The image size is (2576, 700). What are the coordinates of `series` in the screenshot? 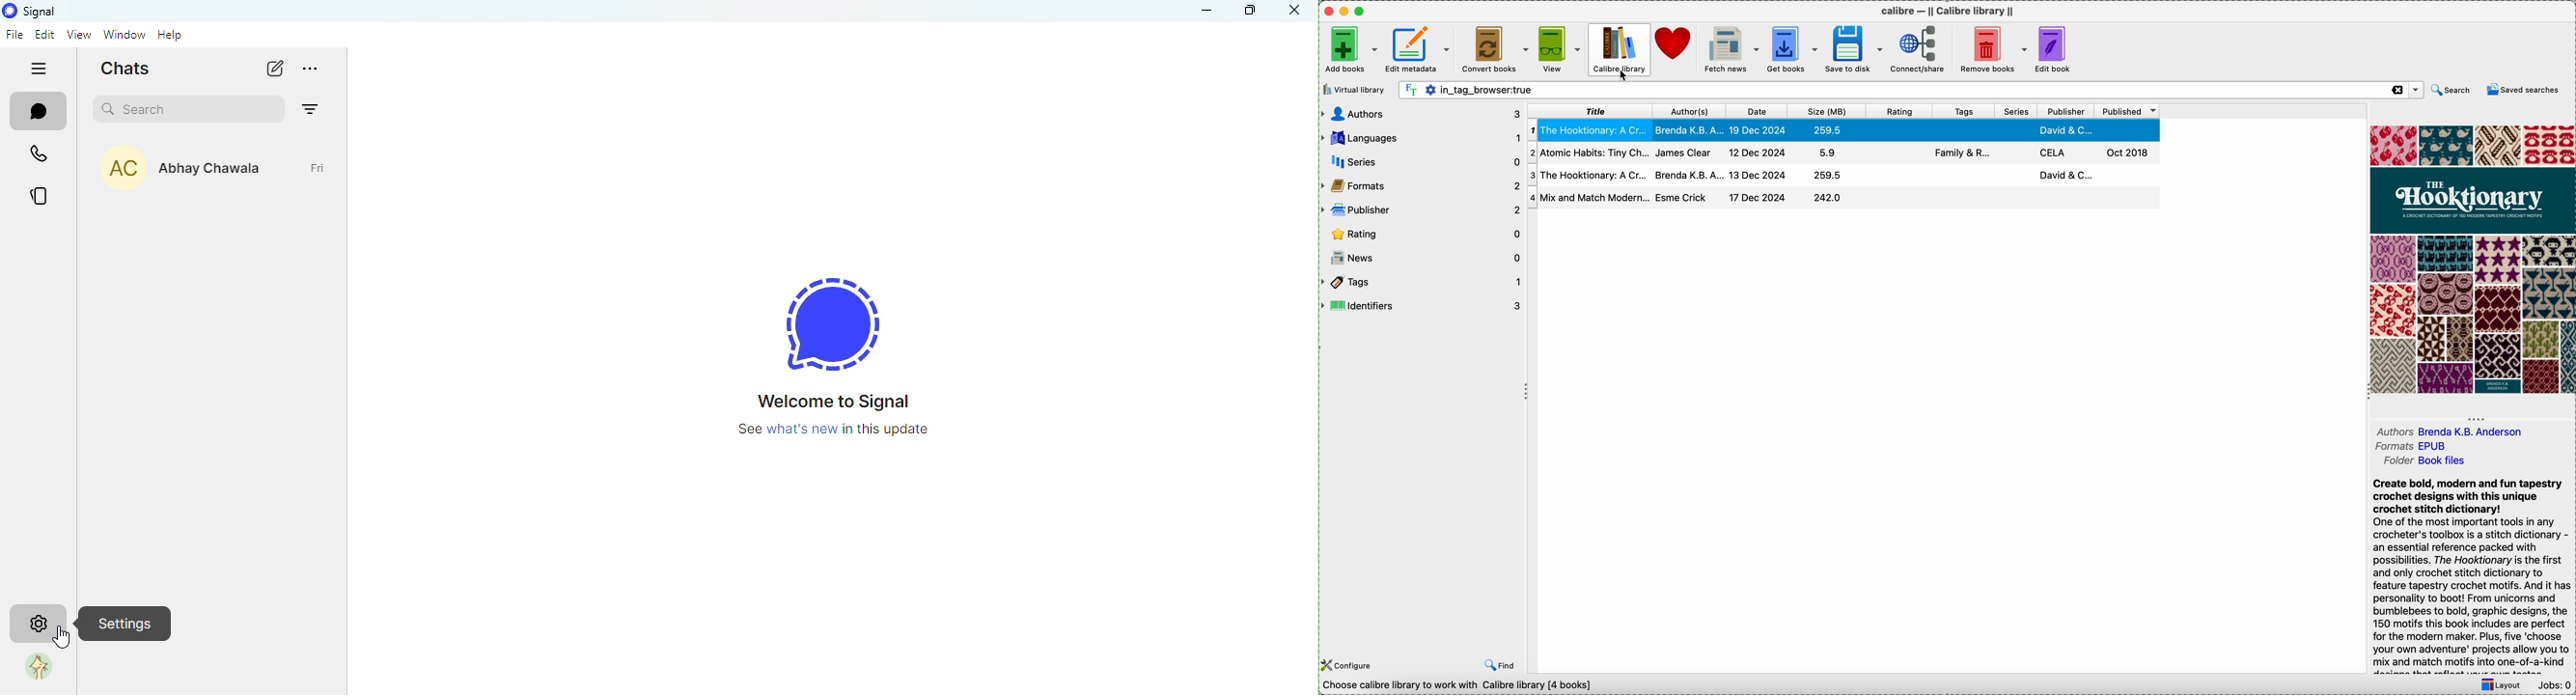 It's located at (2015, 112).